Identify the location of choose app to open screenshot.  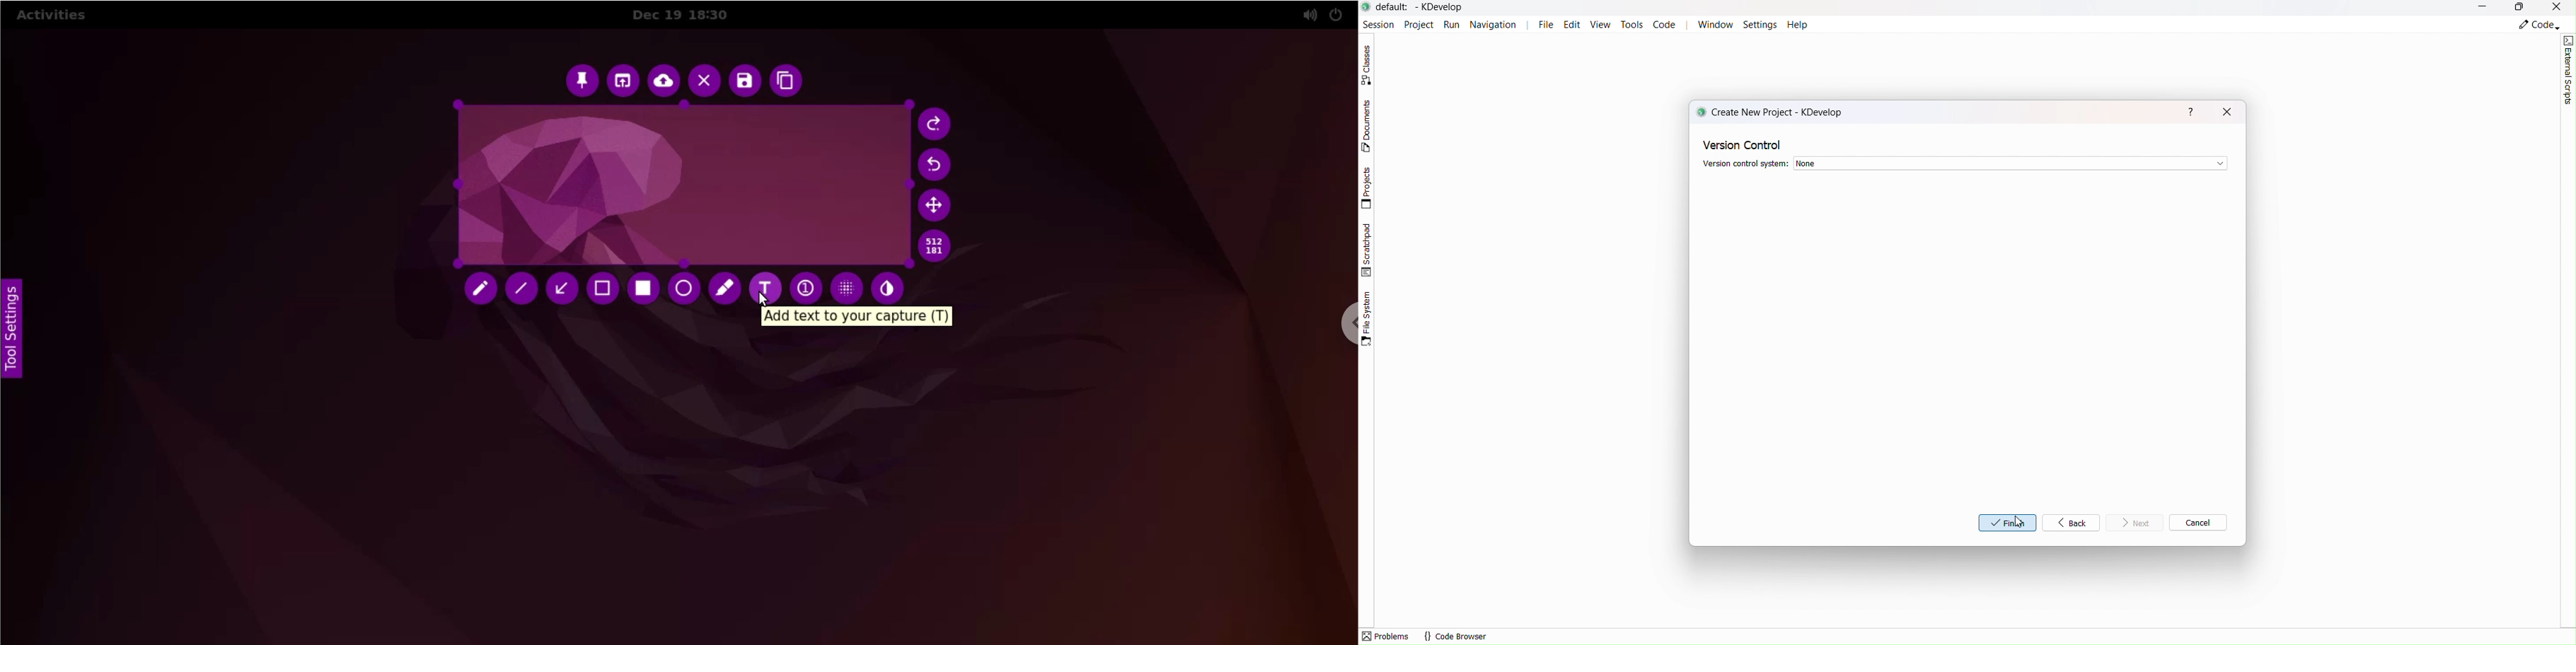
(623, 82).